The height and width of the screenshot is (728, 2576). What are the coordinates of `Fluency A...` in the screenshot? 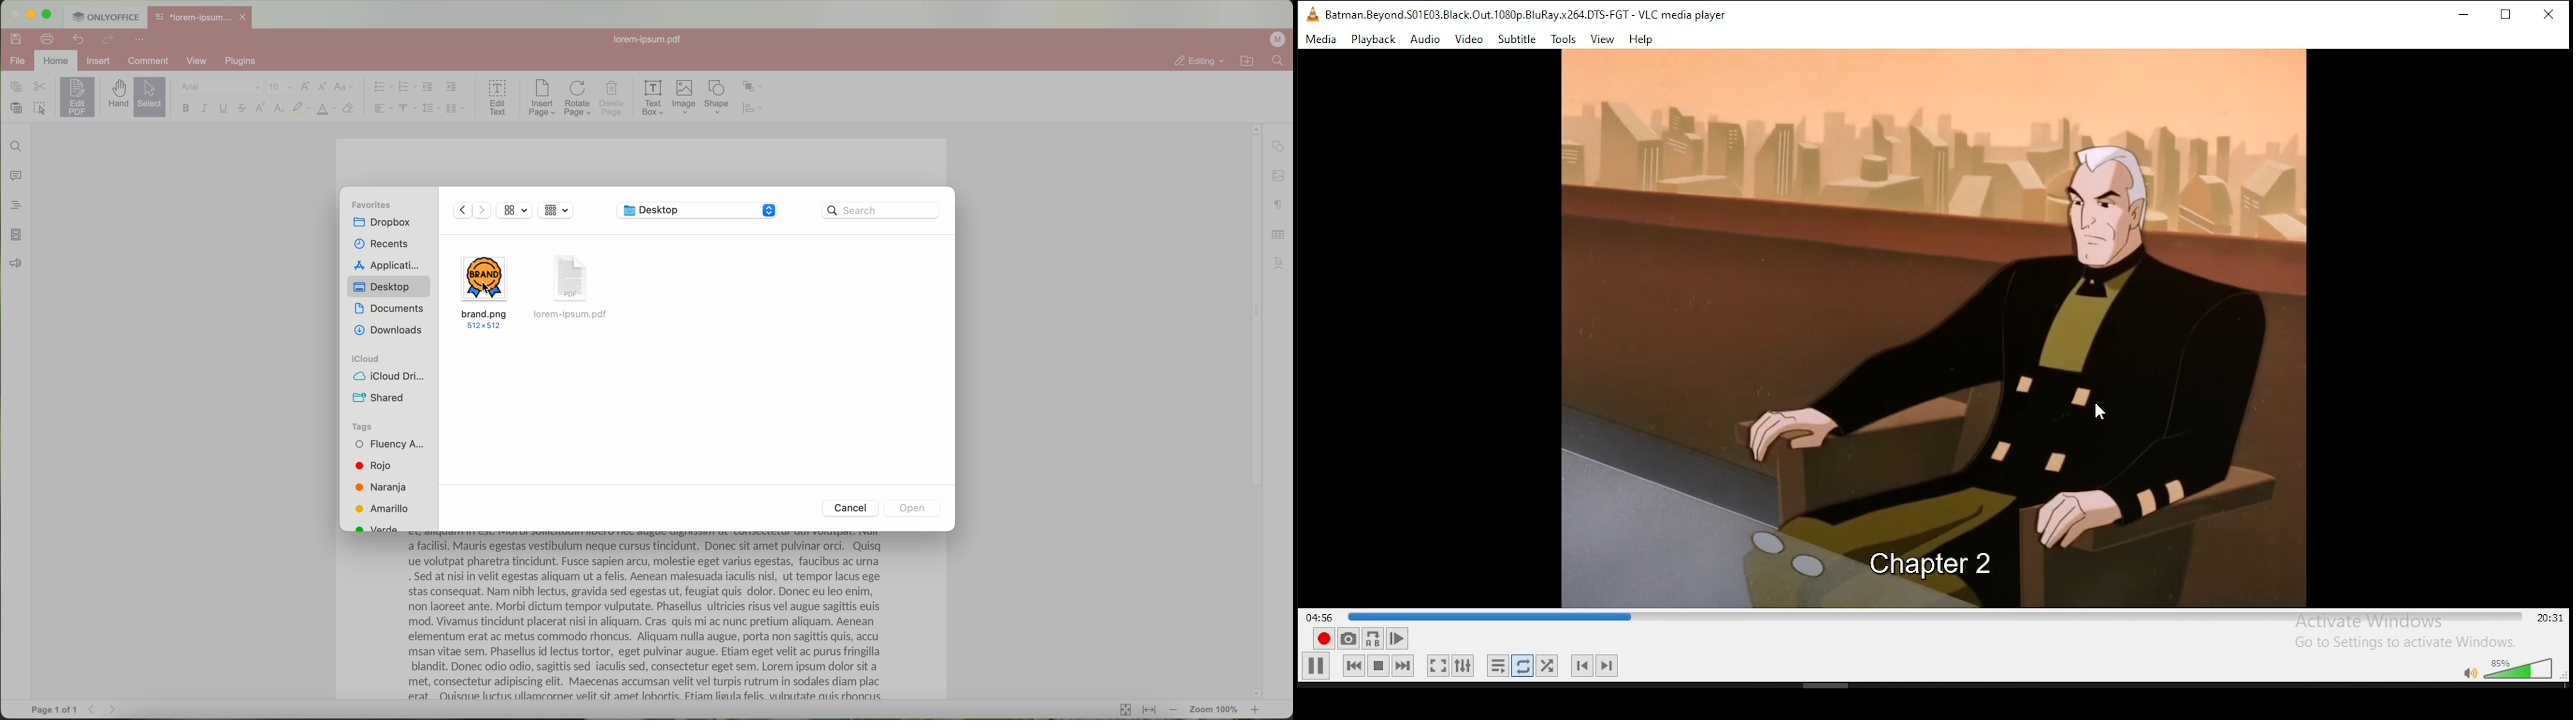 It's located at (390, 445).